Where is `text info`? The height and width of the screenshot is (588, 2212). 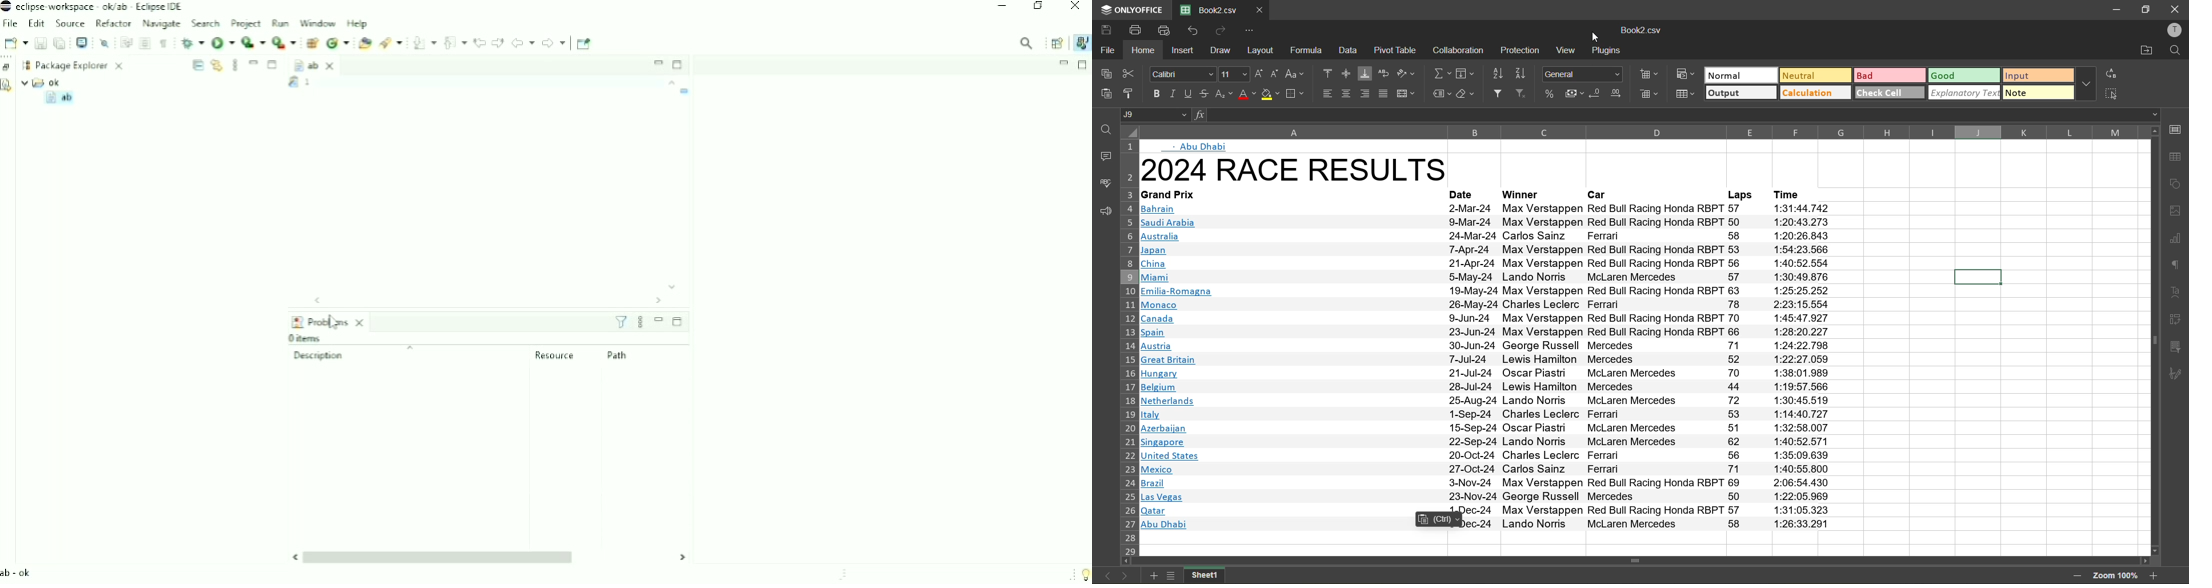
text info is located at coordinates (1489, 523).